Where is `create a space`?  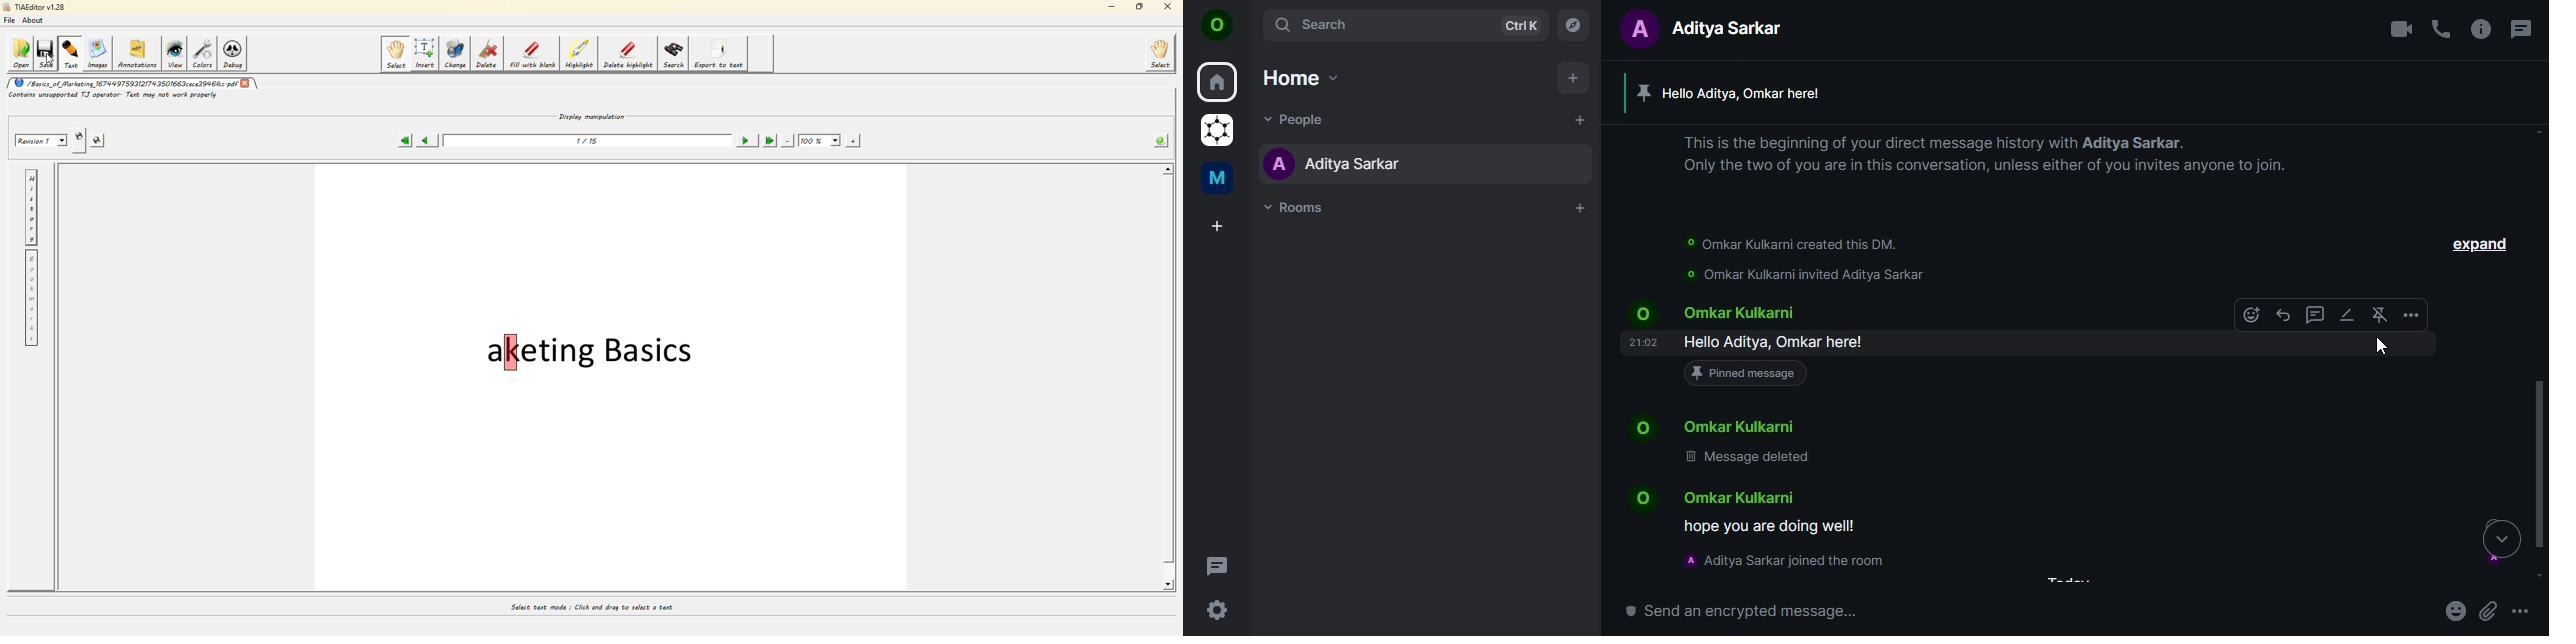 create a space is located at coordinates (1218, 226).